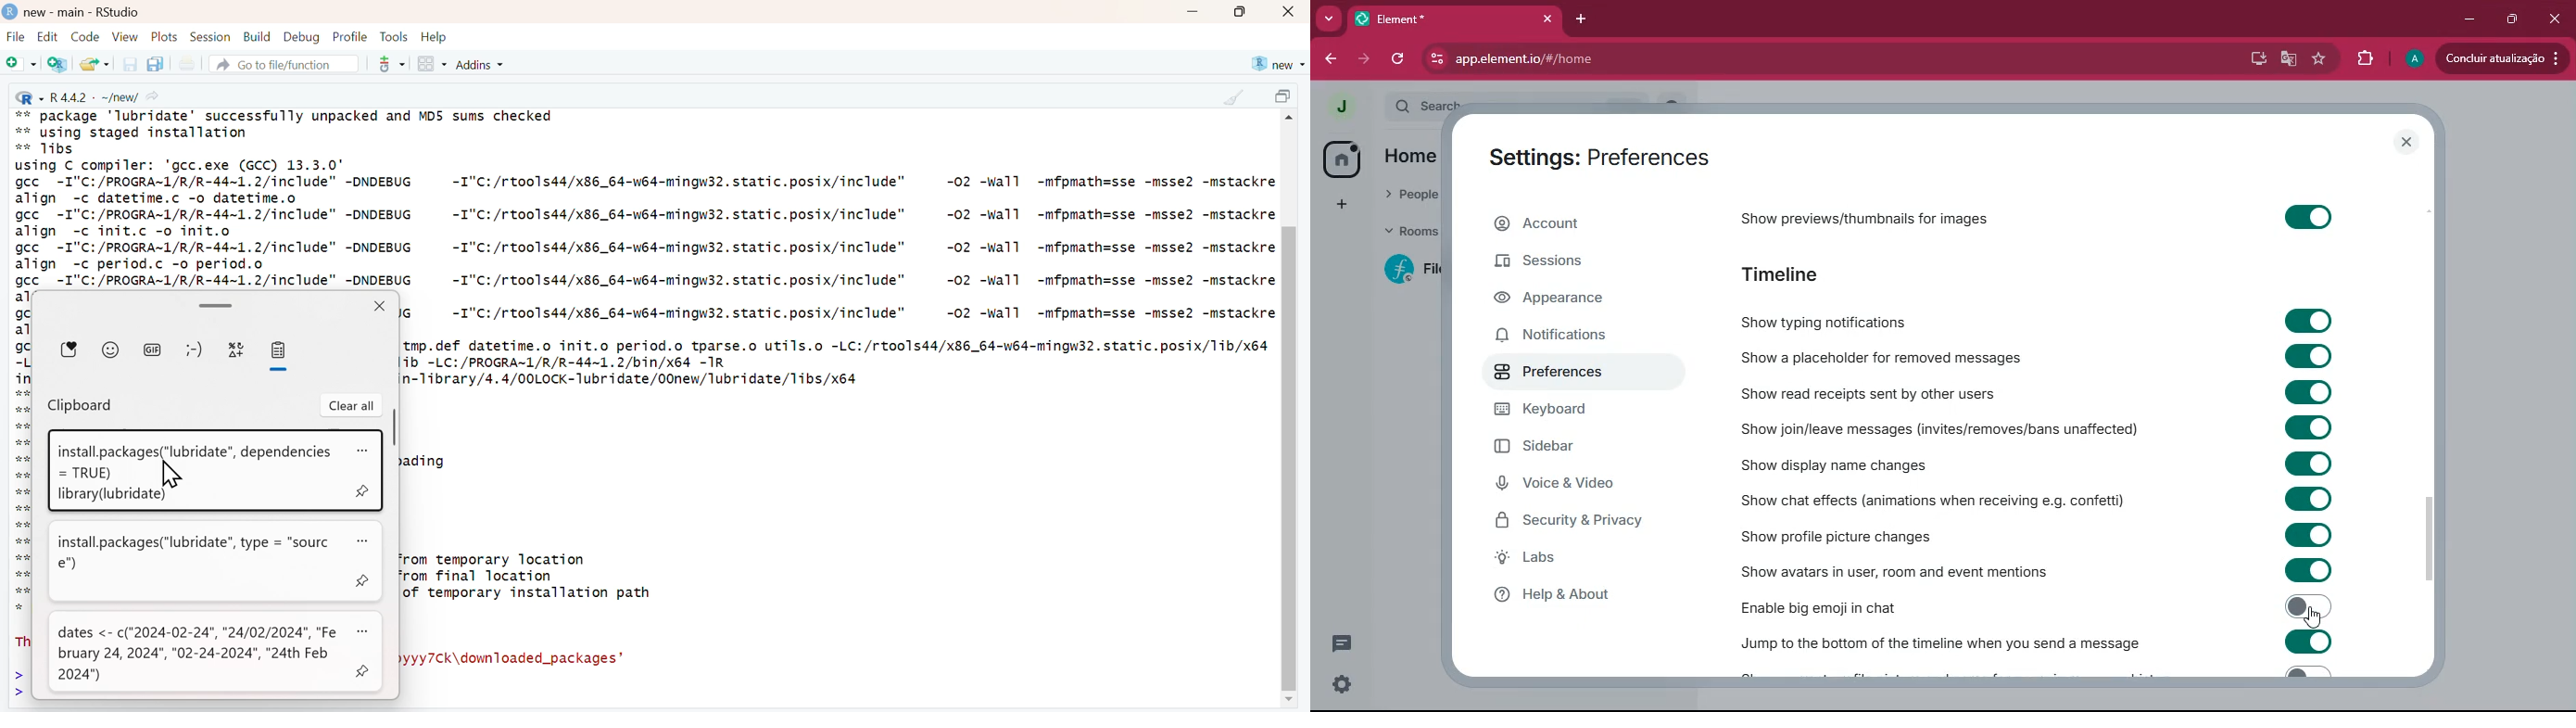 This screenshot has width=2576, height=728. I want to click on toggle on , so click(2311, 320).